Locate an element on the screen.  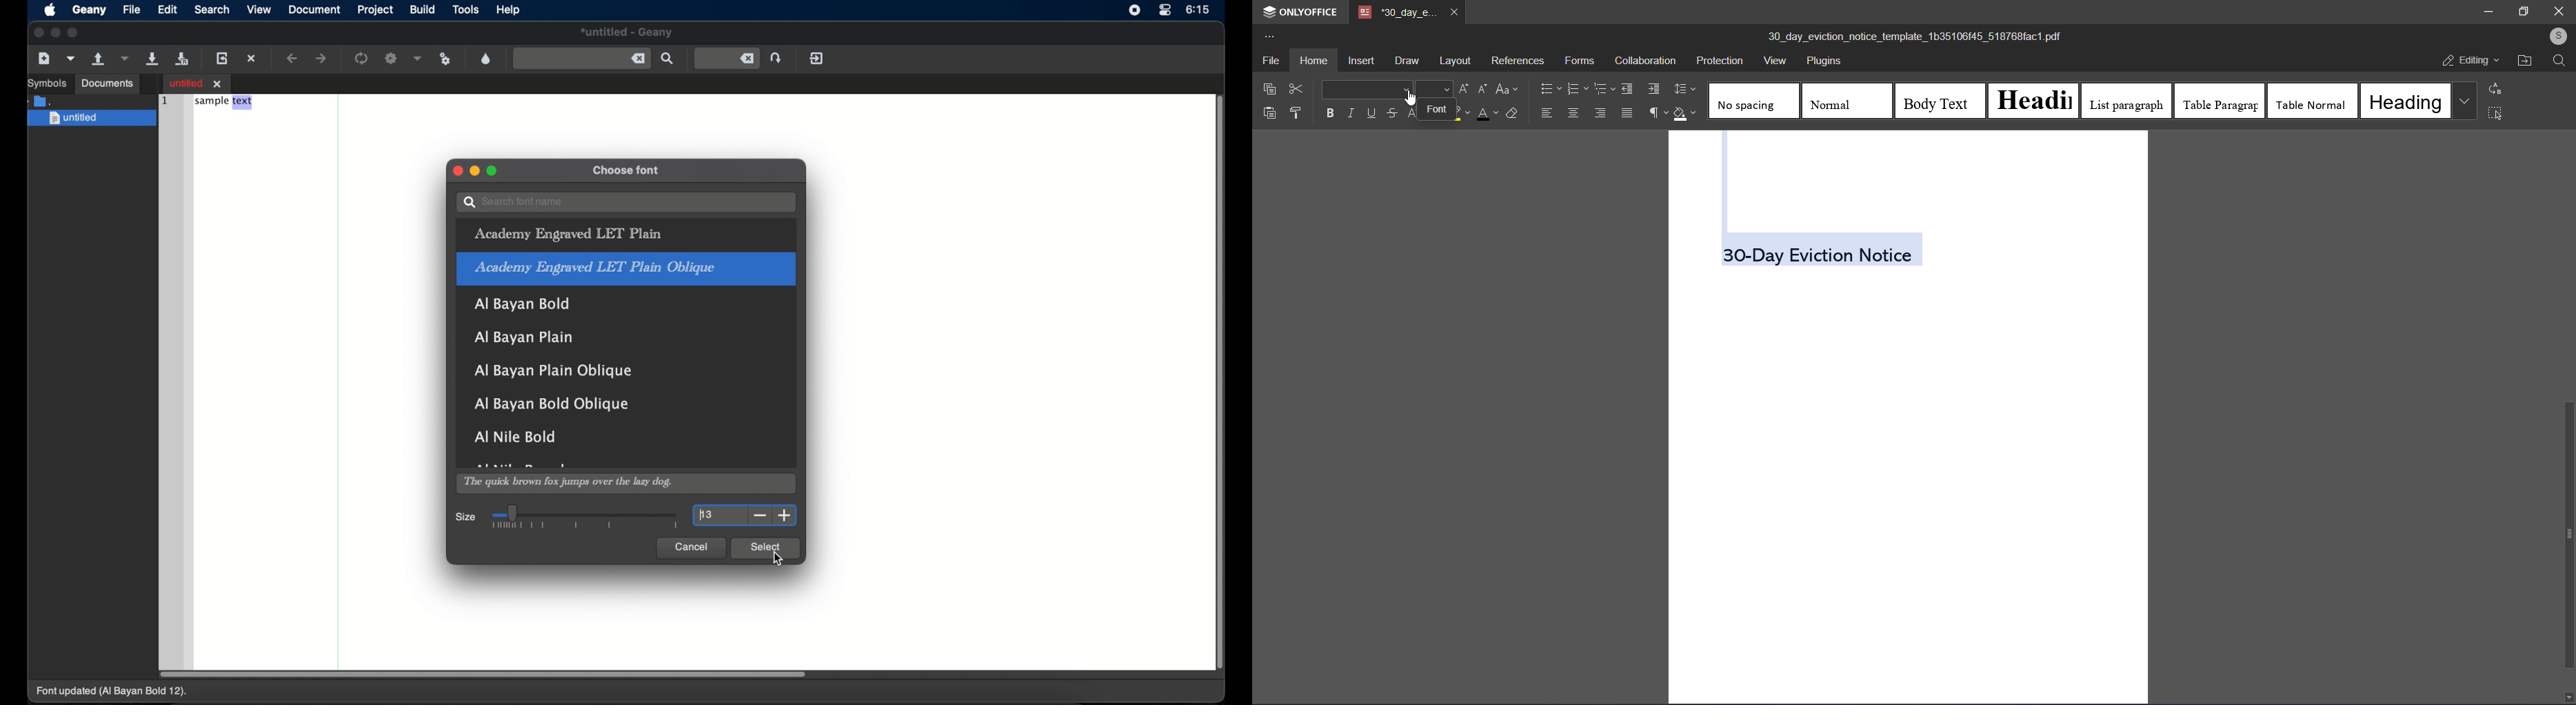
right aligned is located at coordinates (1599, 113).